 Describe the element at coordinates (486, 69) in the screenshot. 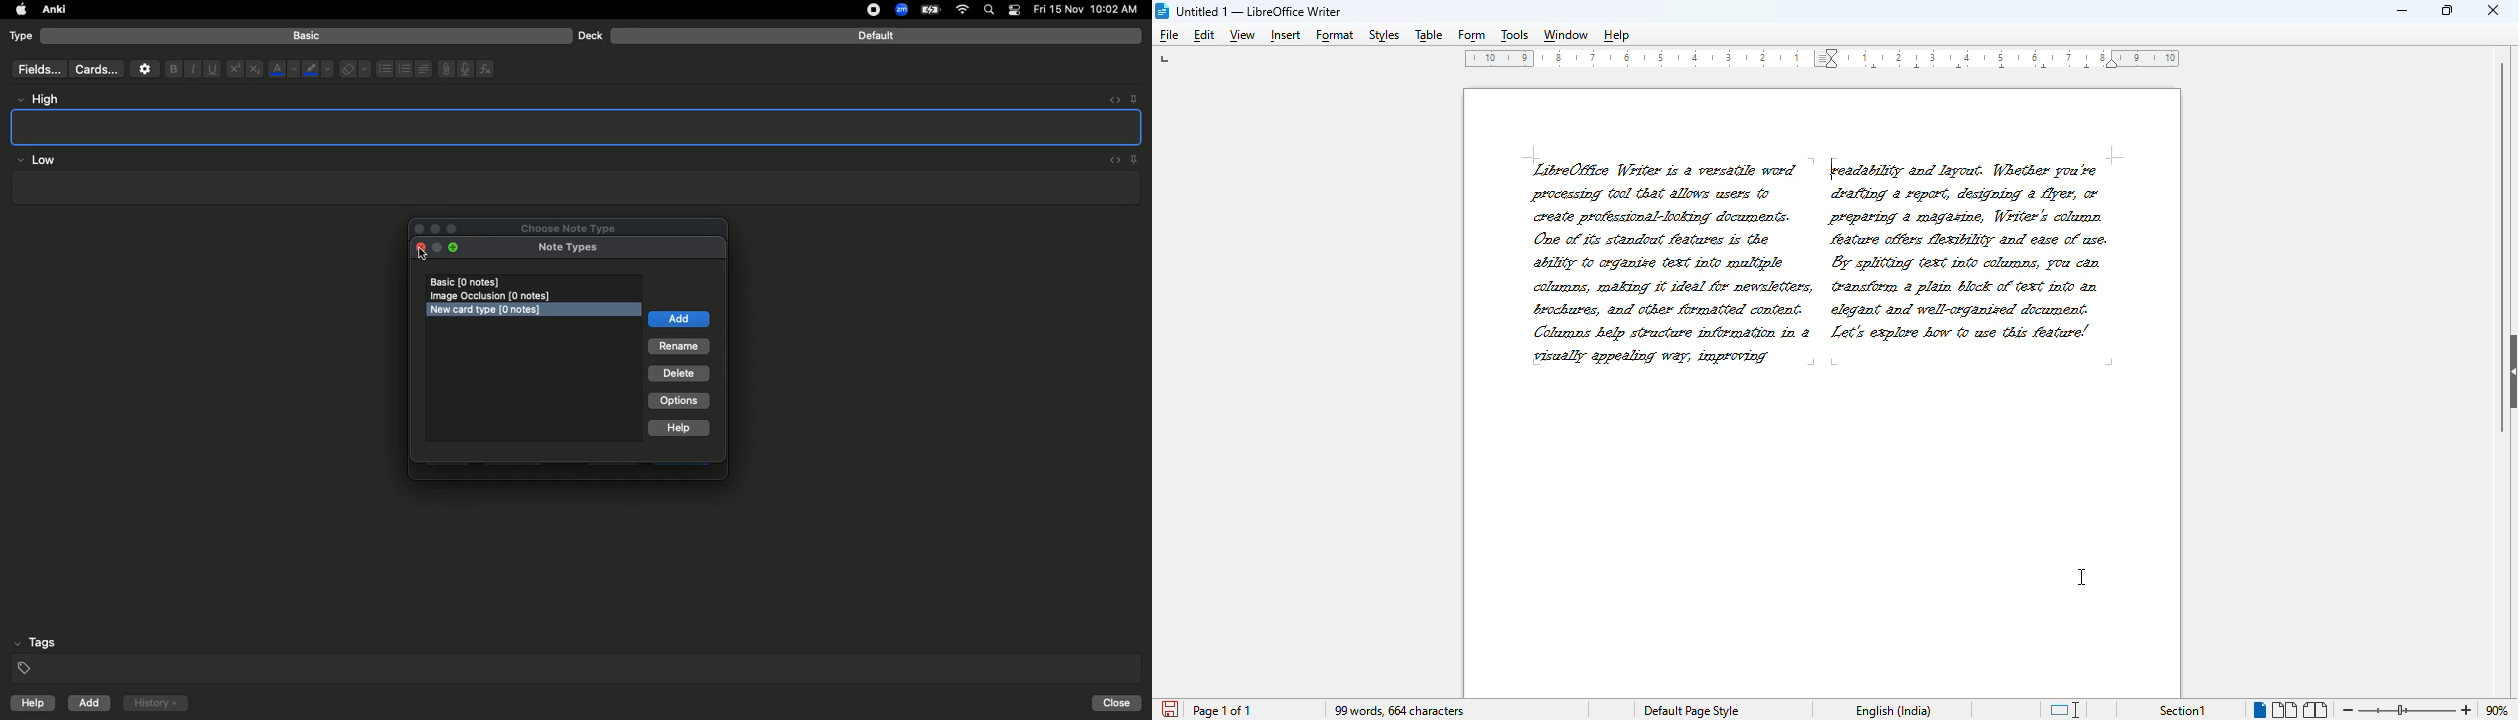

I see `Function` at that location.